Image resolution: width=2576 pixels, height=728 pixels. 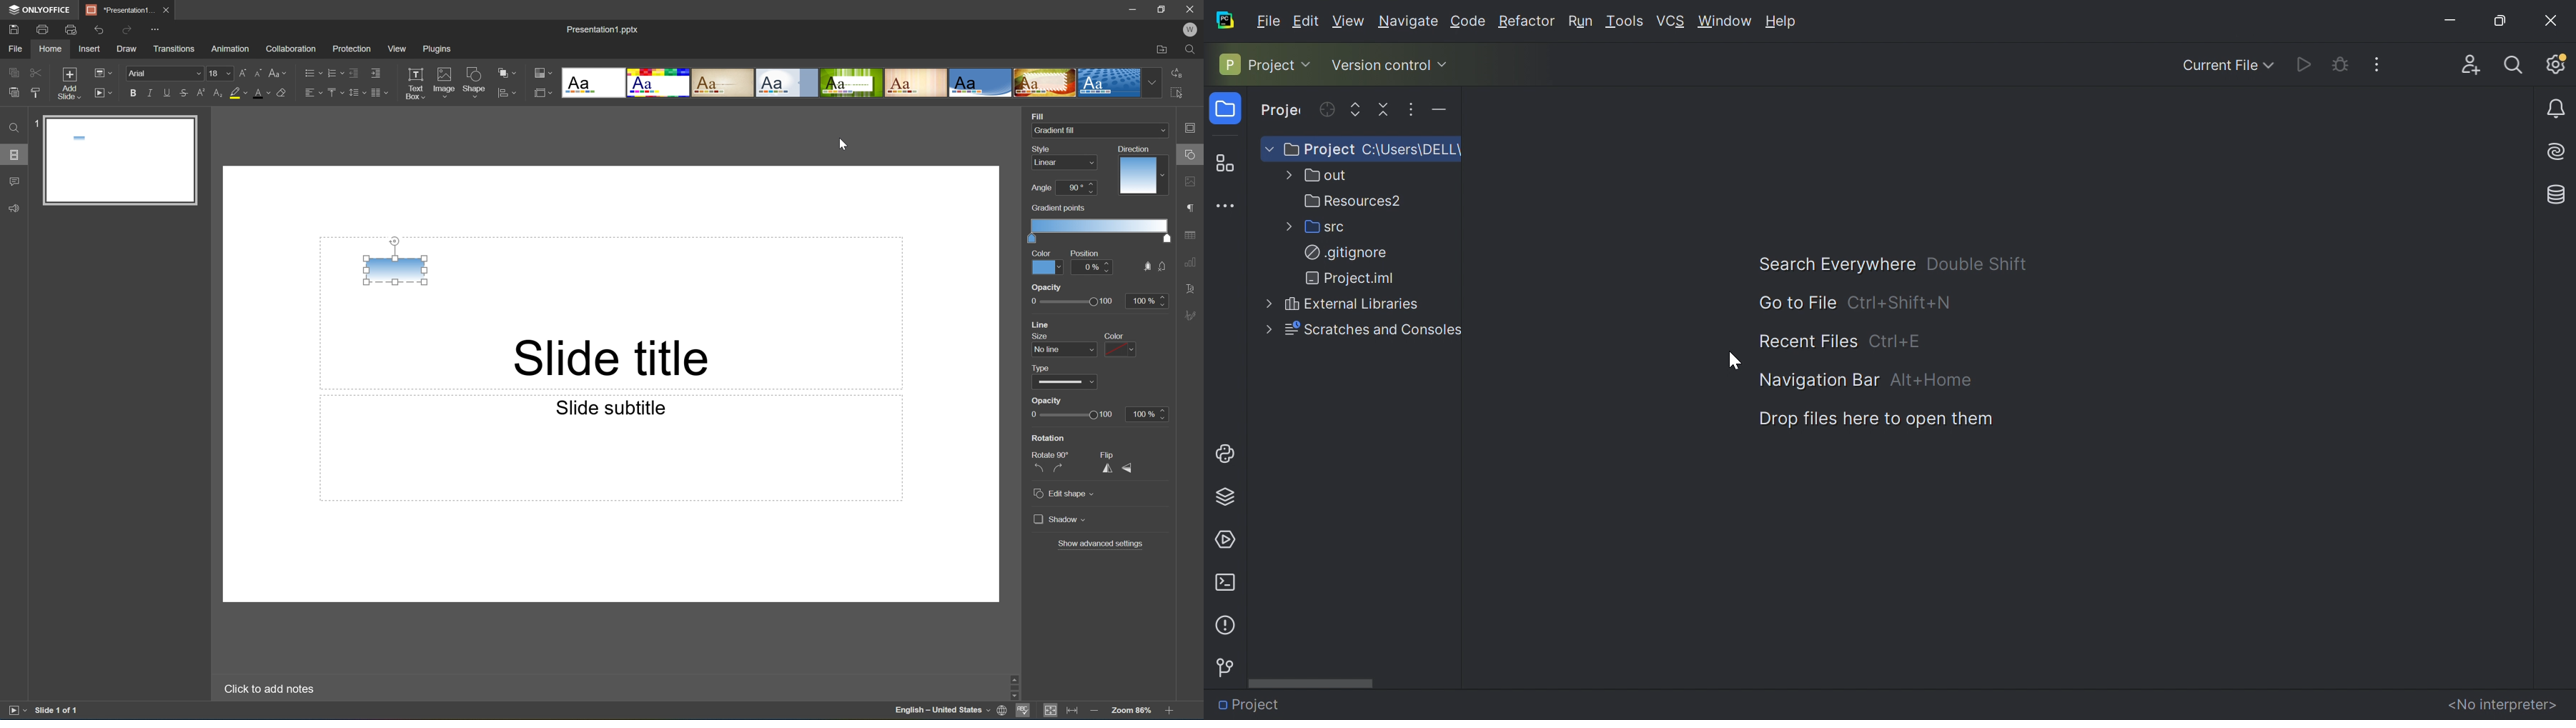 I want to click on align shape, so click(x=508, y=94).